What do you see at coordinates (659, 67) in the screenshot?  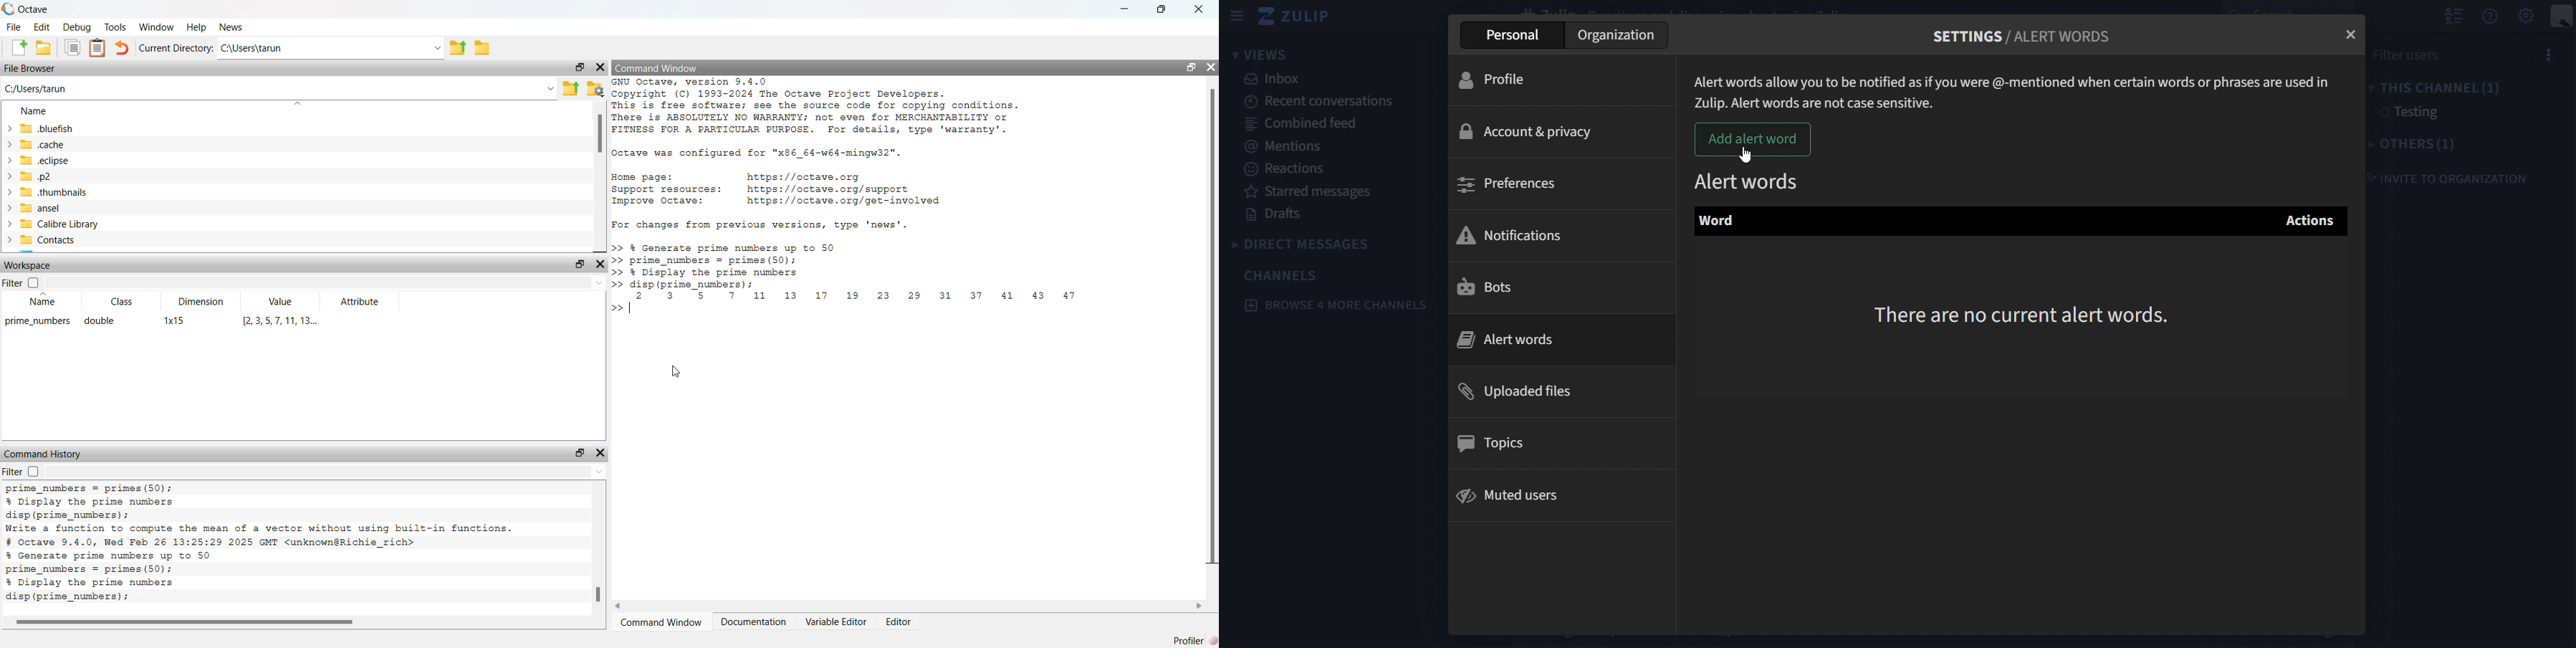 I see `‘Command Window` at bounding box center [659, 67].